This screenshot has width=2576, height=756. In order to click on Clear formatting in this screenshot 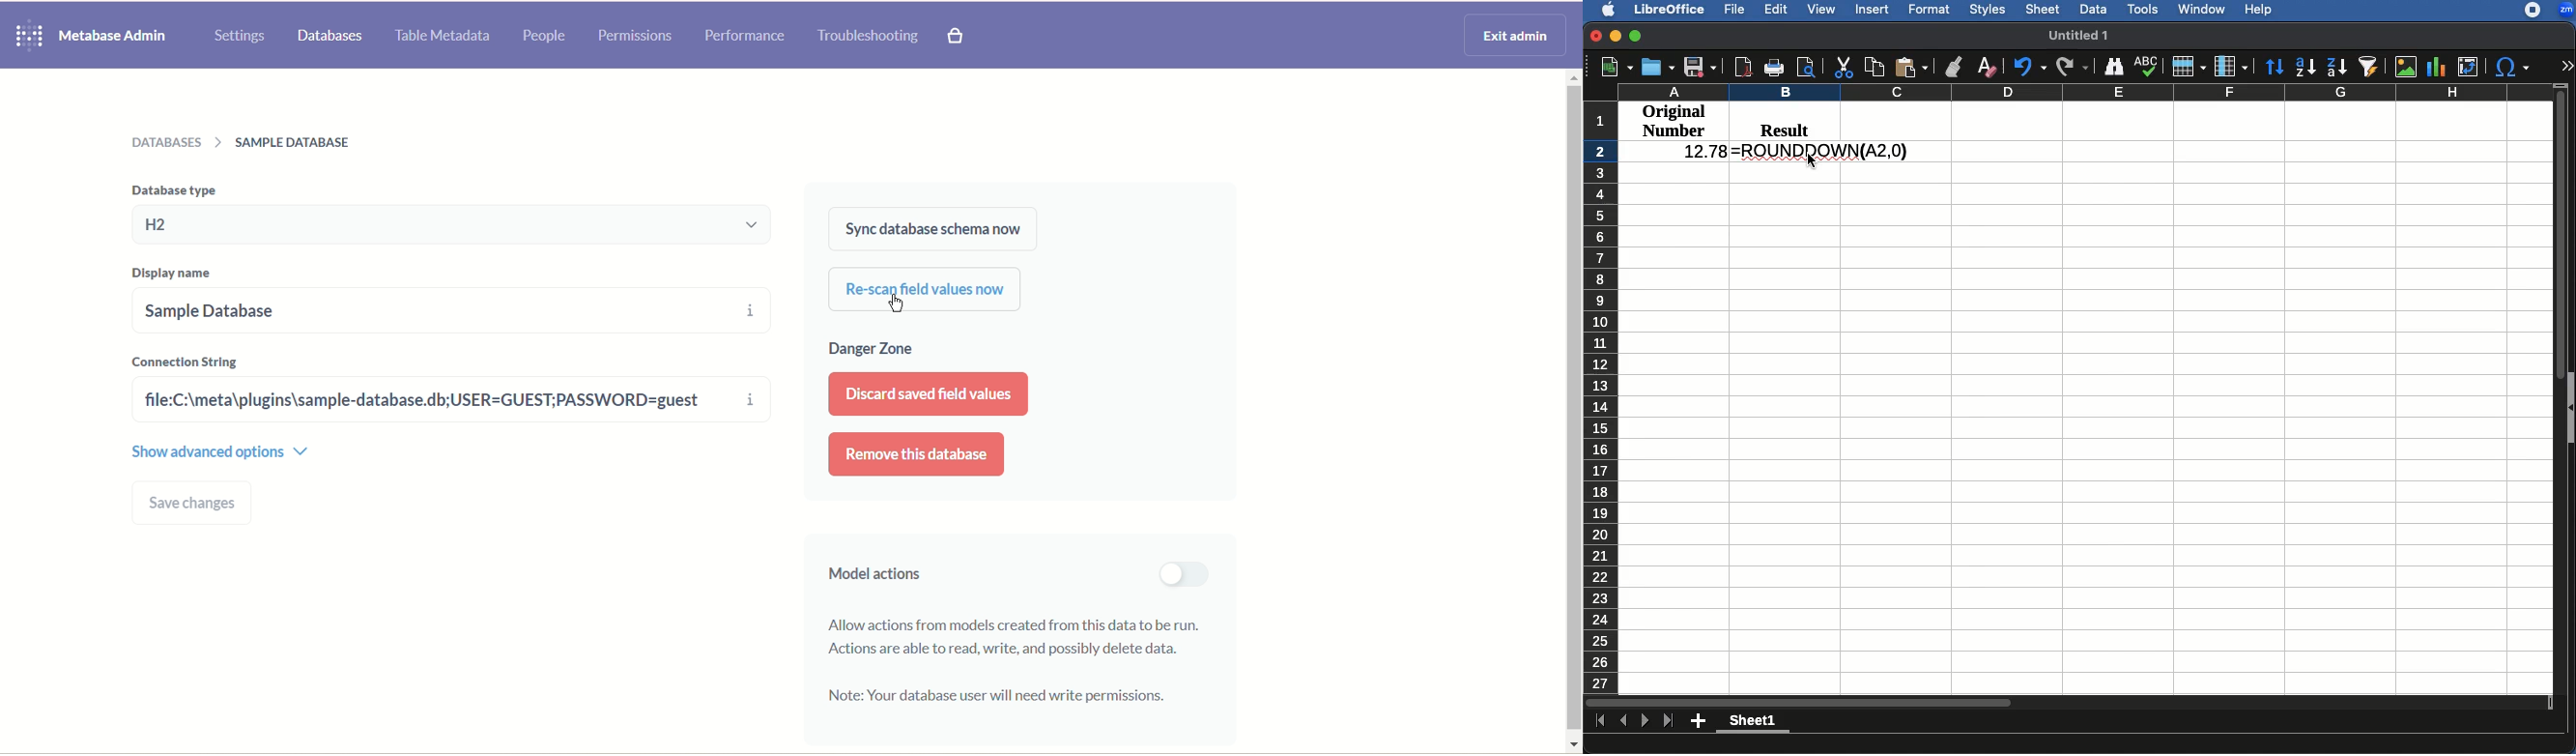, I will do `click(1987, 64)`.